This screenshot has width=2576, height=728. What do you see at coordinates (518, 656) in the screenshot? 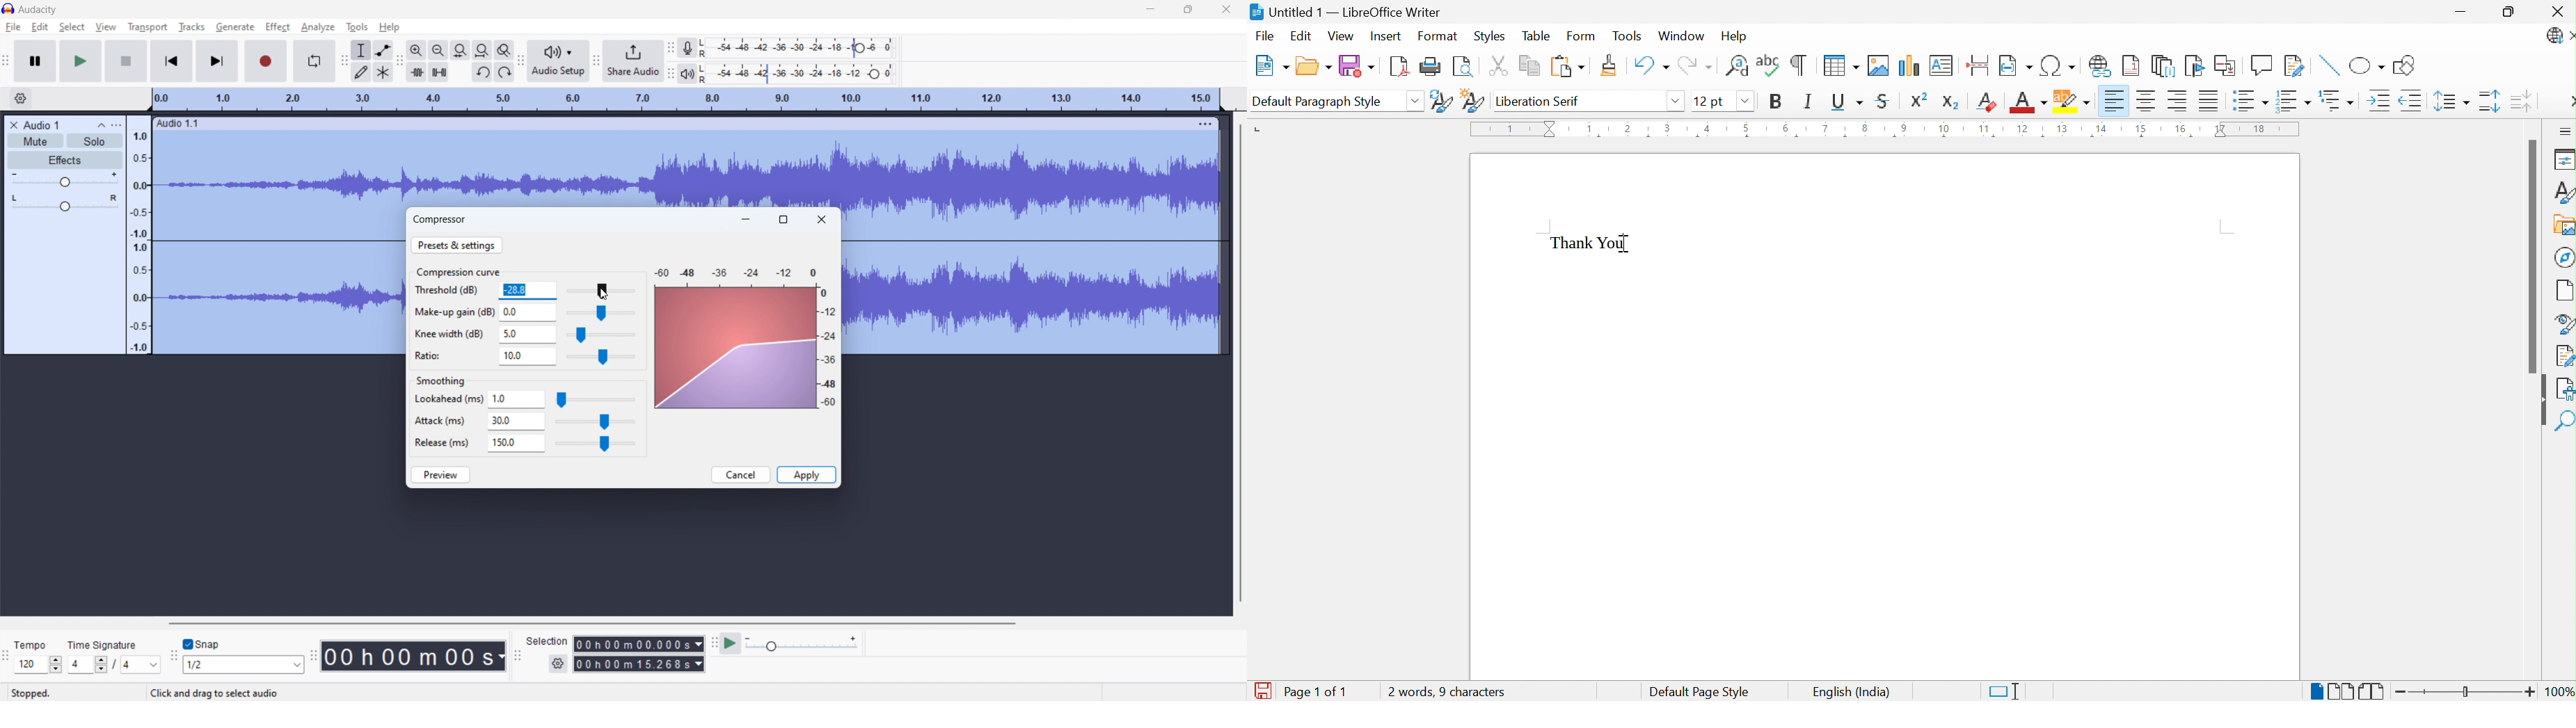
I see `selection toolbar` at bounding box center [518, 656].